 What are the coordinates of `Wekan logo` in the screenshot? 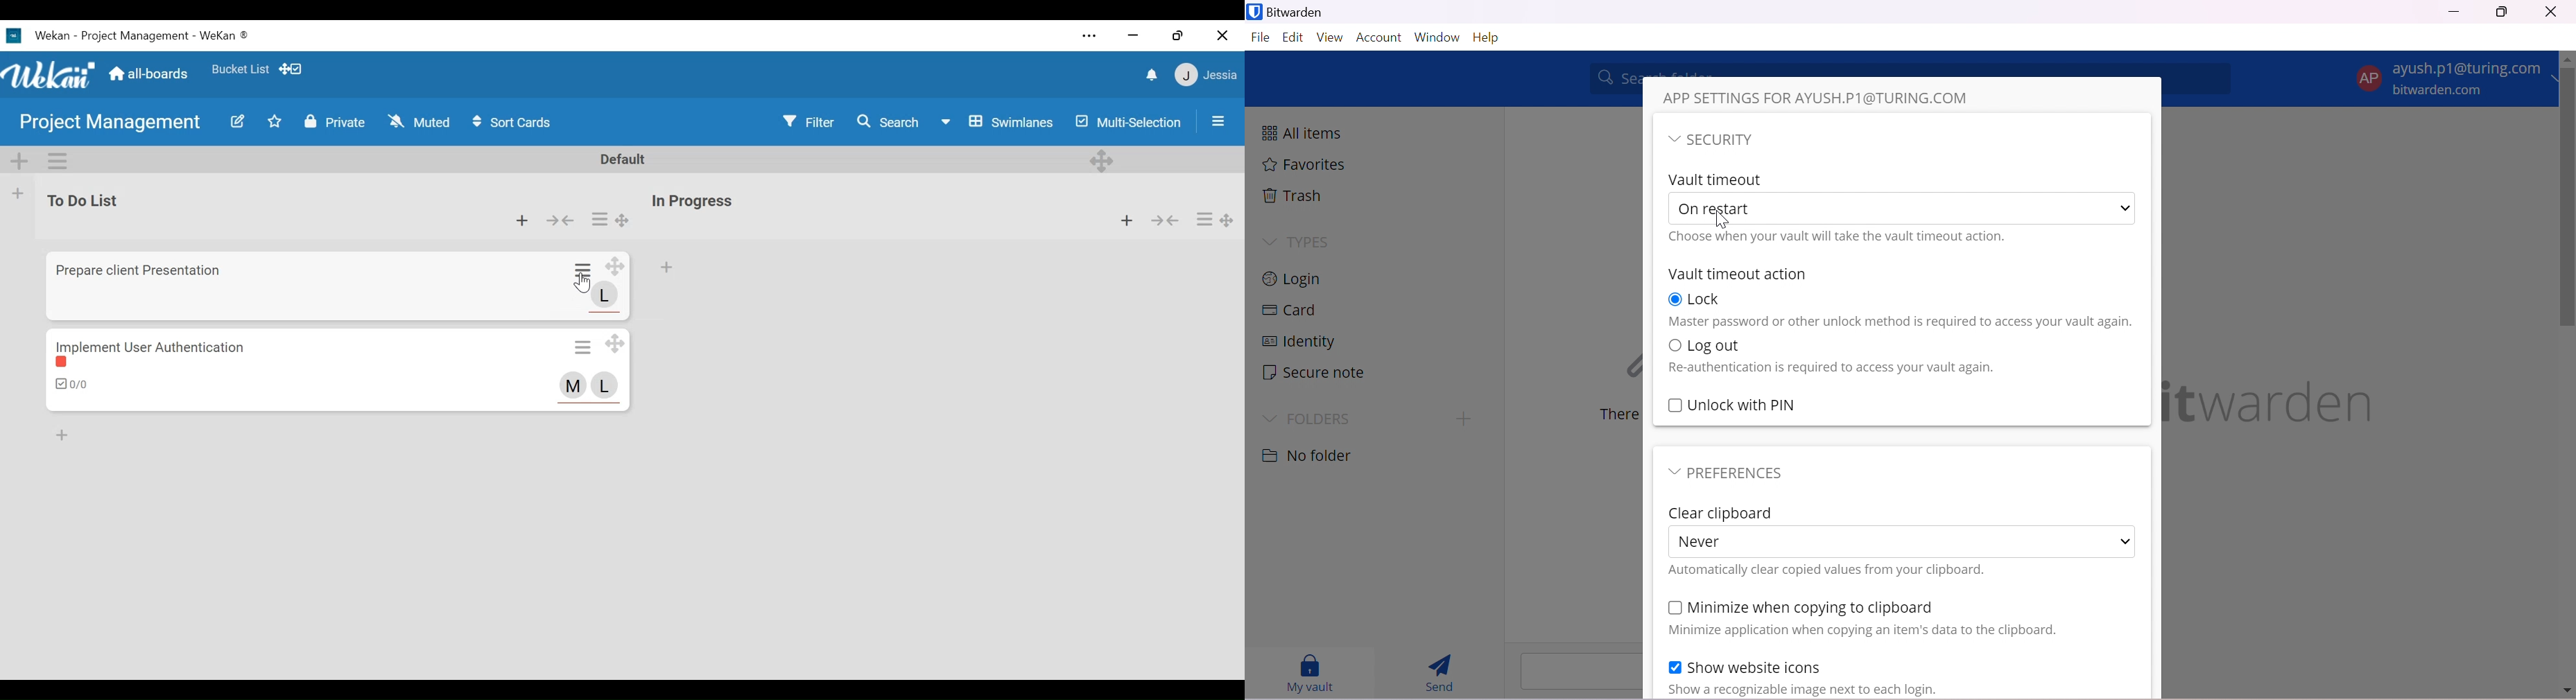 It's located at (51, 76).